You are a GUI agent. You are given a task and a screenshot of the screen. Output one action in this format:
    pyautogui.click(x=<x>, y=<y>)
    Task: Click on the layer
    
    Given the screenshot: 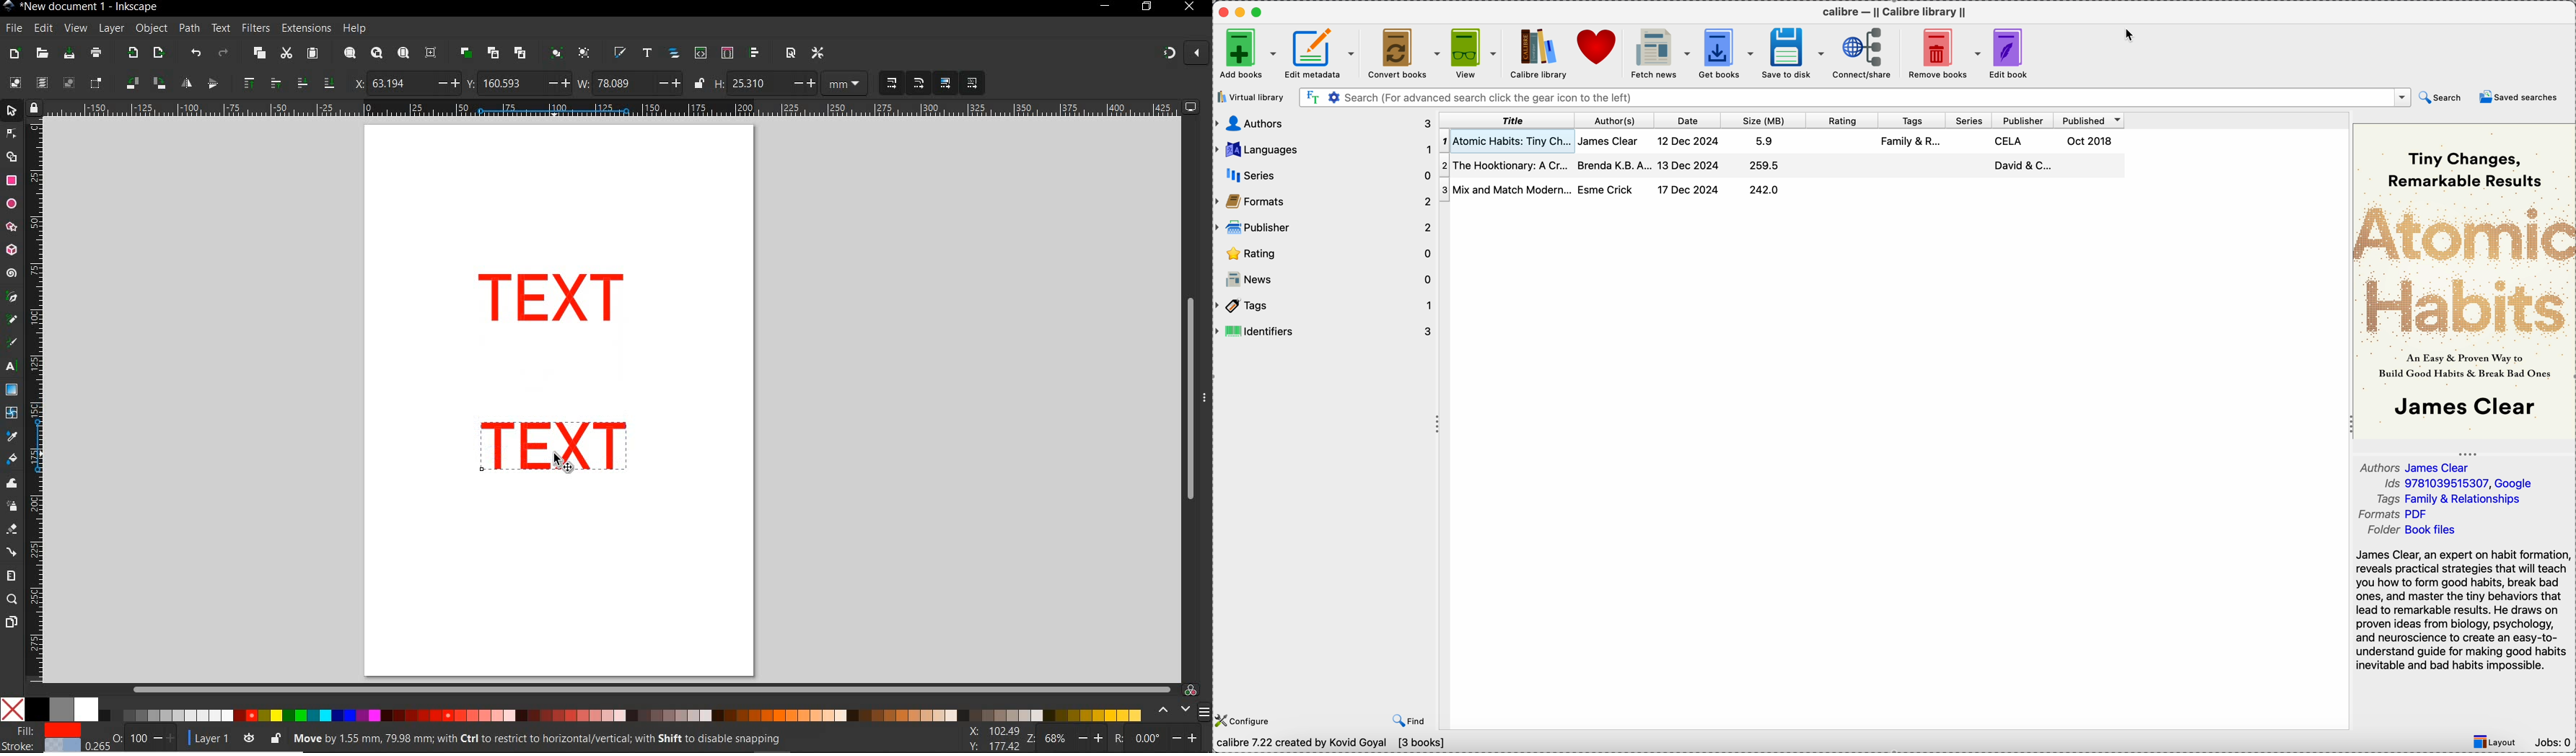 What is the action you would take?
    pyautogui.click(x=112, y=29)
    